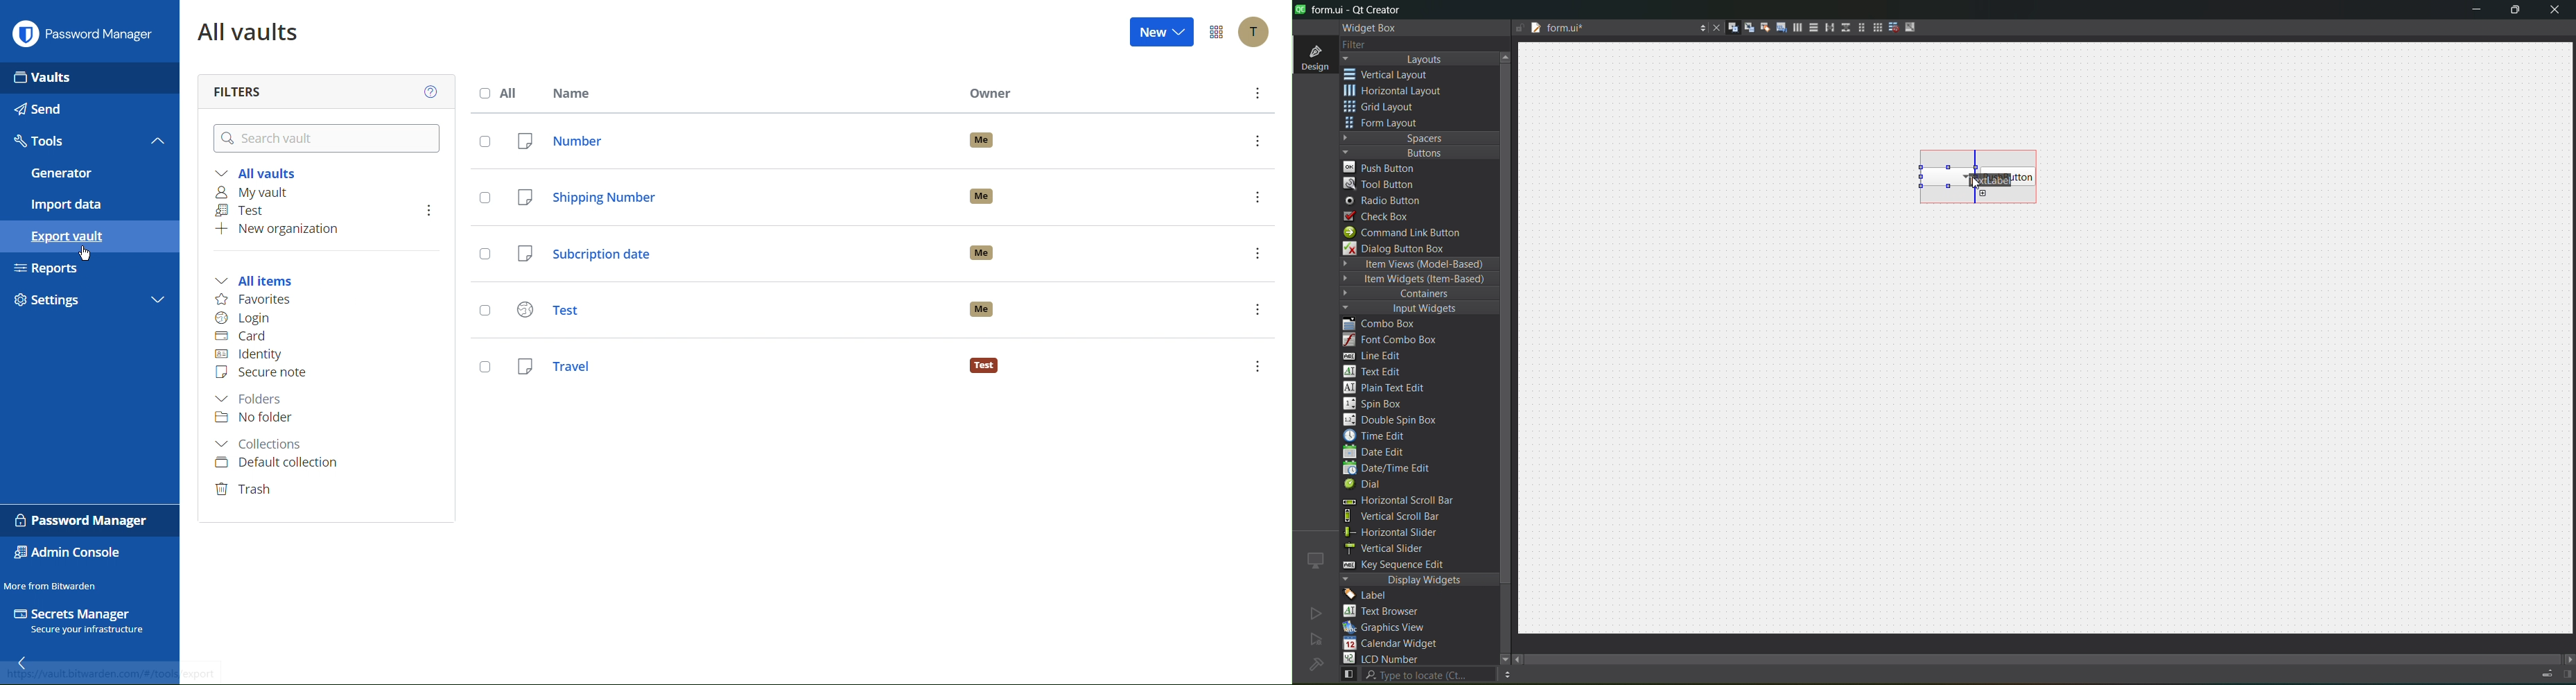 This screenshot has width=2576, height=700. I want to click on edit widgets, so click(1728, 28).